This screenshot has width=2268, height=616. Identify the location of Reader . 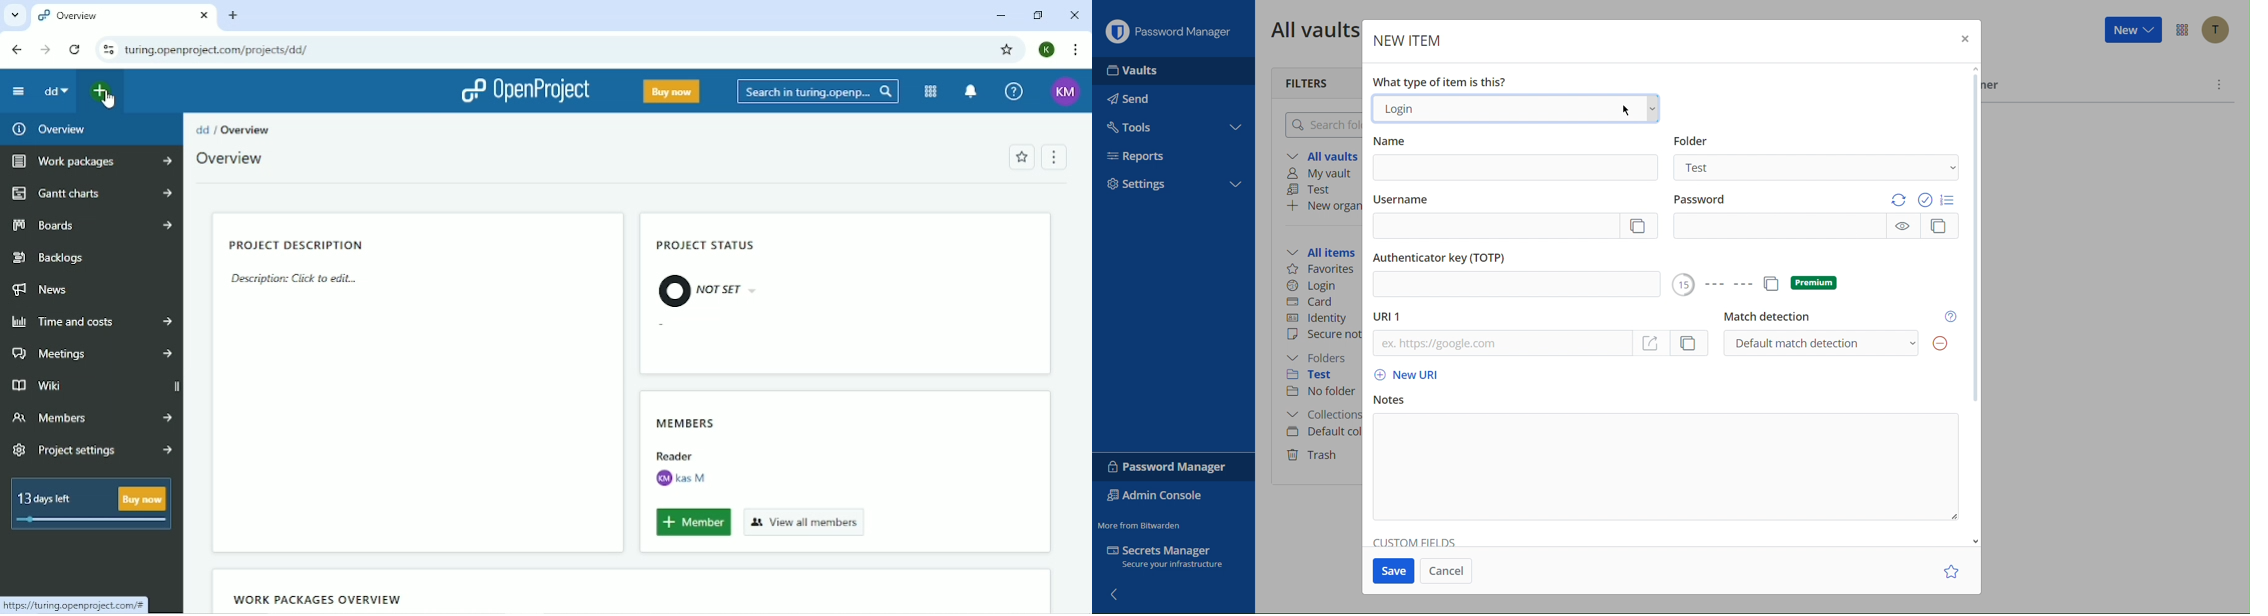
(683, 454).